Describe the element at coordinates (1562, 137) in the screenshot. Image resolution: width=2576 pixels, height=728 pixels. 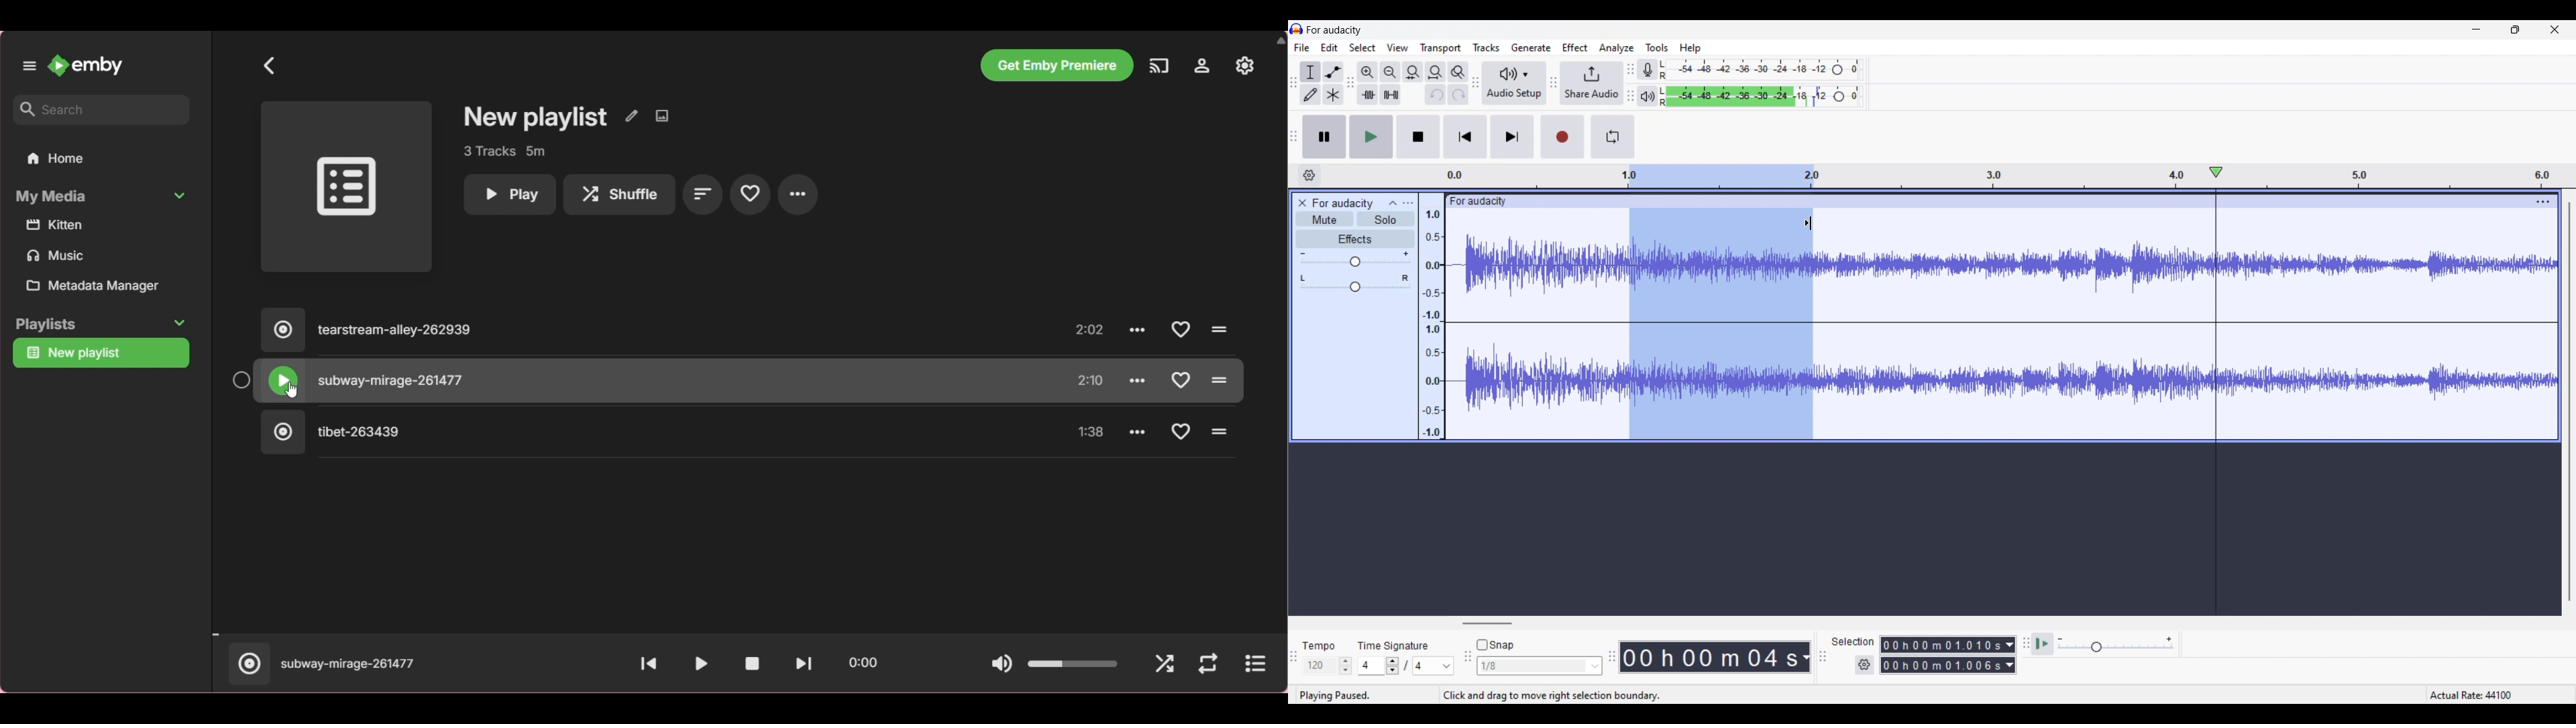
I see `Record/Record new track` at that location.